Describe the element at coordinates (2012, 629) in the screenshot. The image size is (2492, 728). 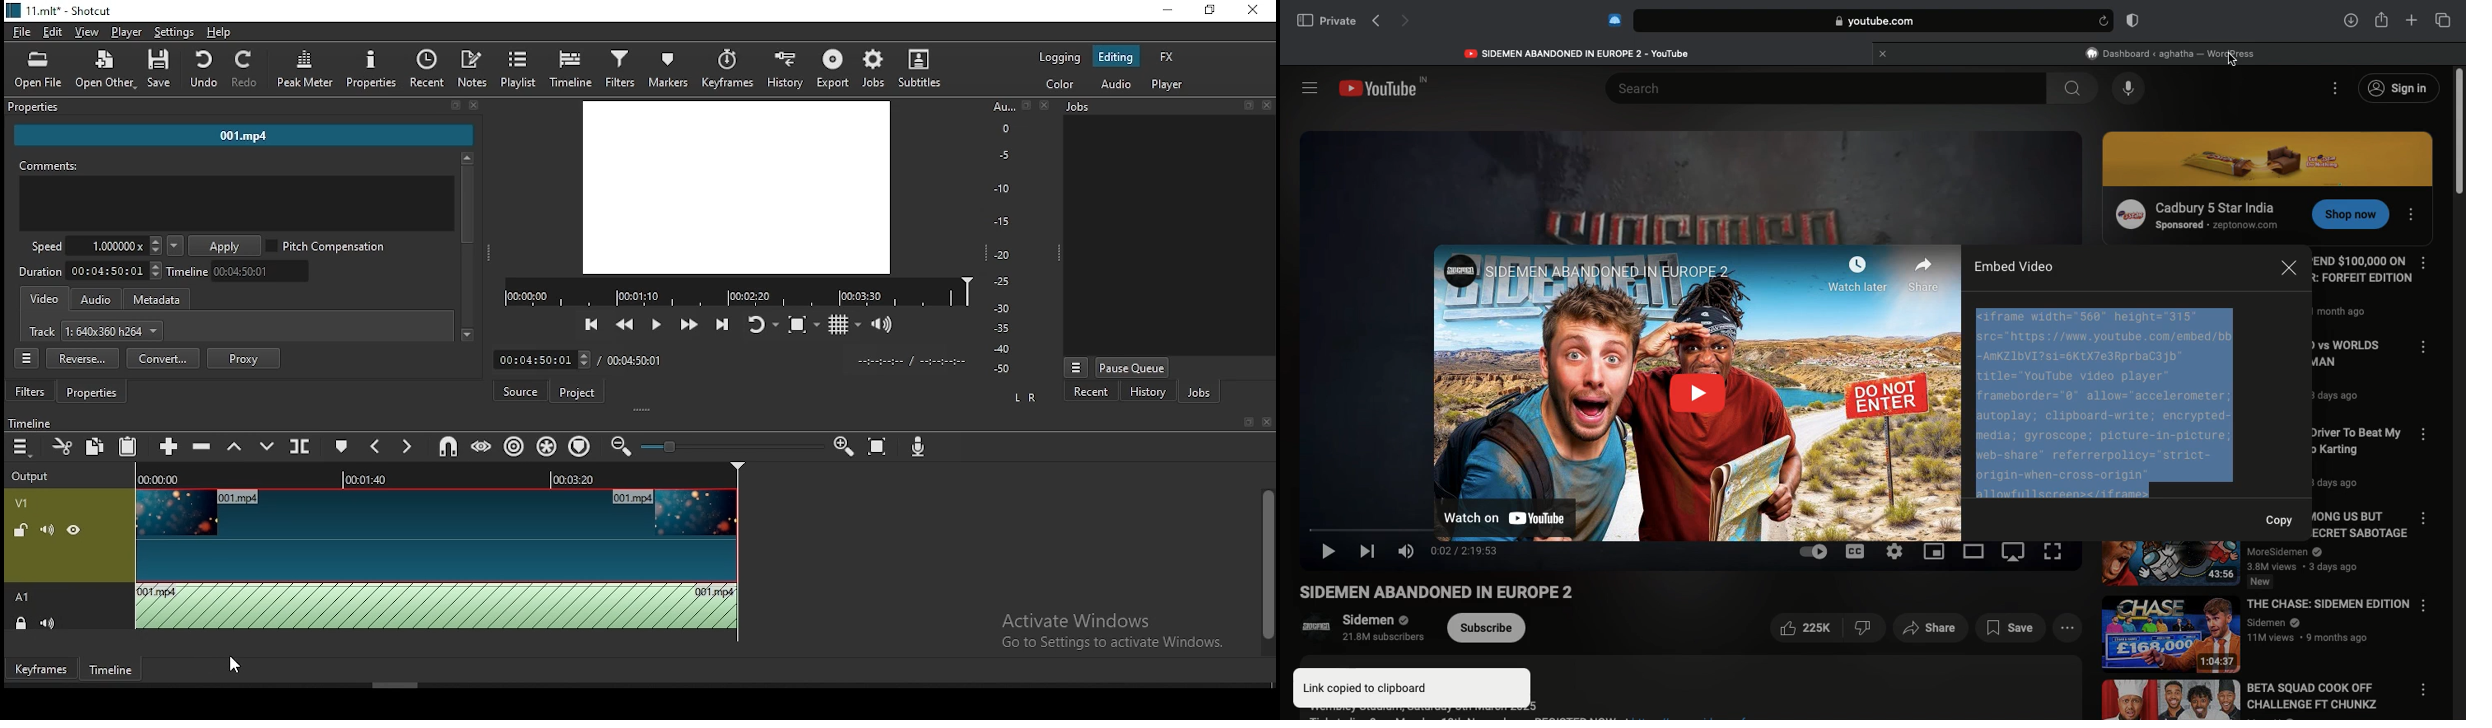
I see `Save` at that location.